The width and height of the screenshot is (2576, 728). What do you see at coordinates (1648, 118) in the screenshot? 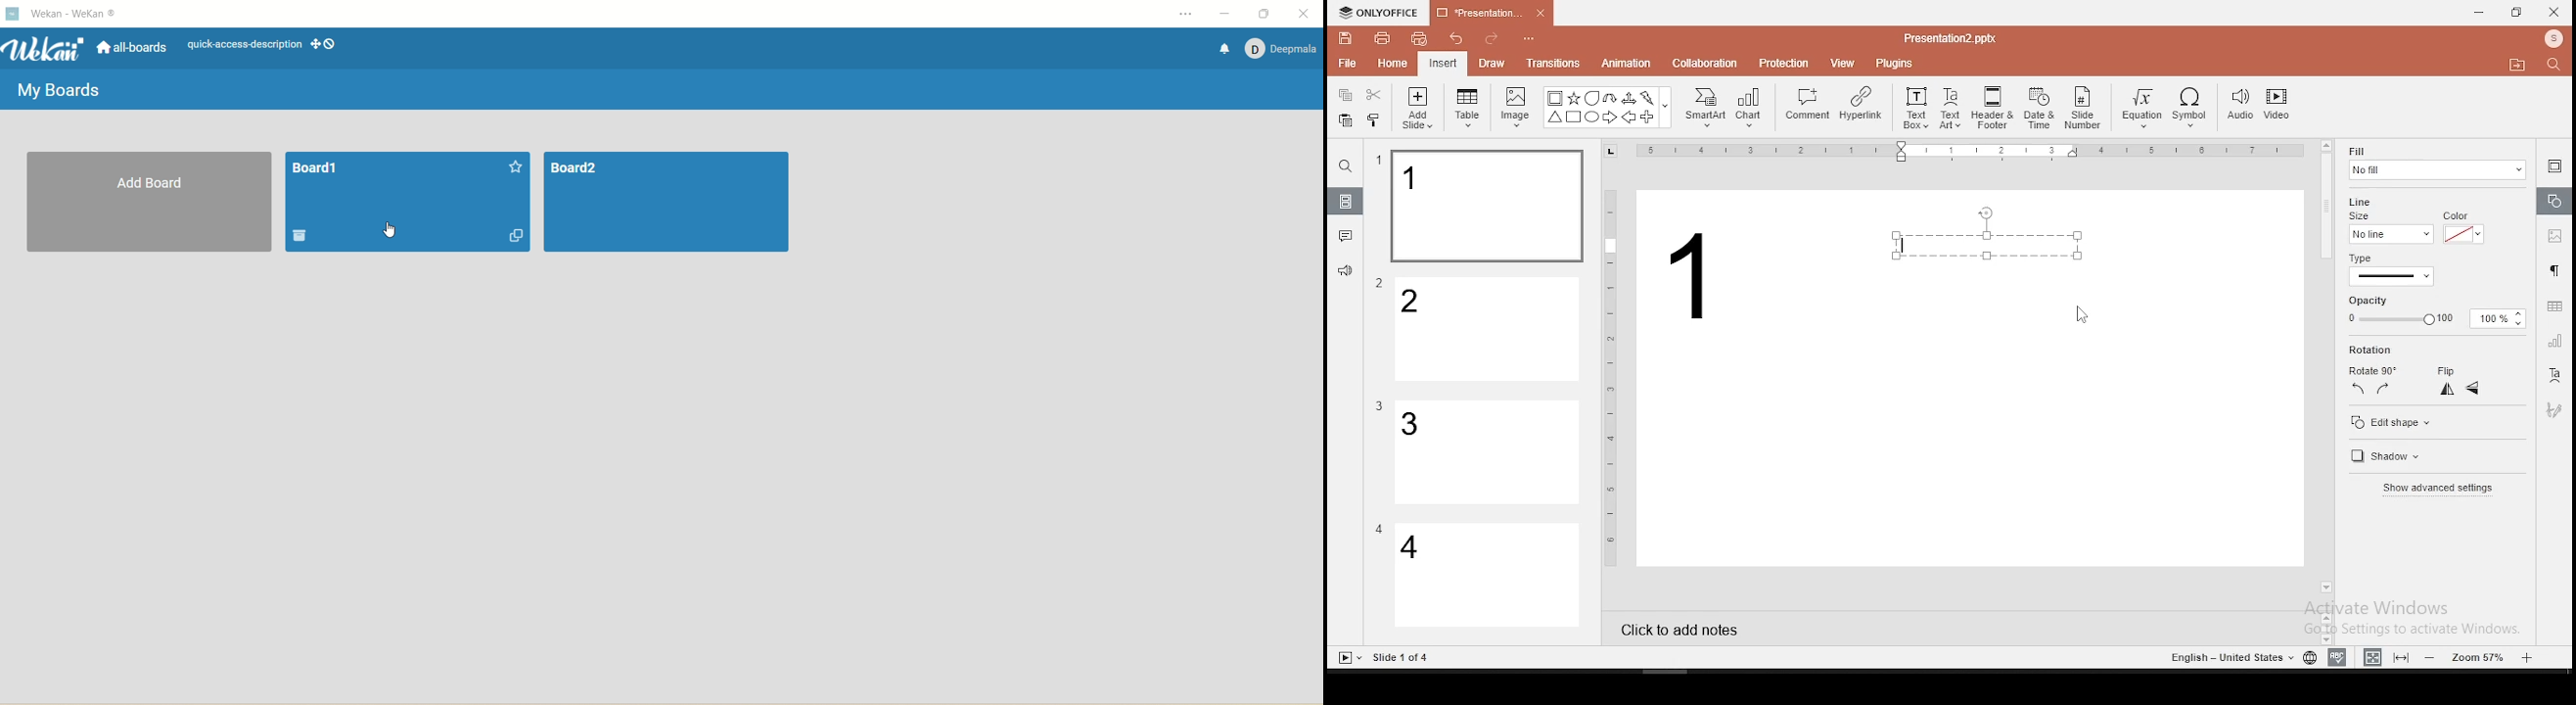
I see `Plus` at bounding box center [1648, 118].